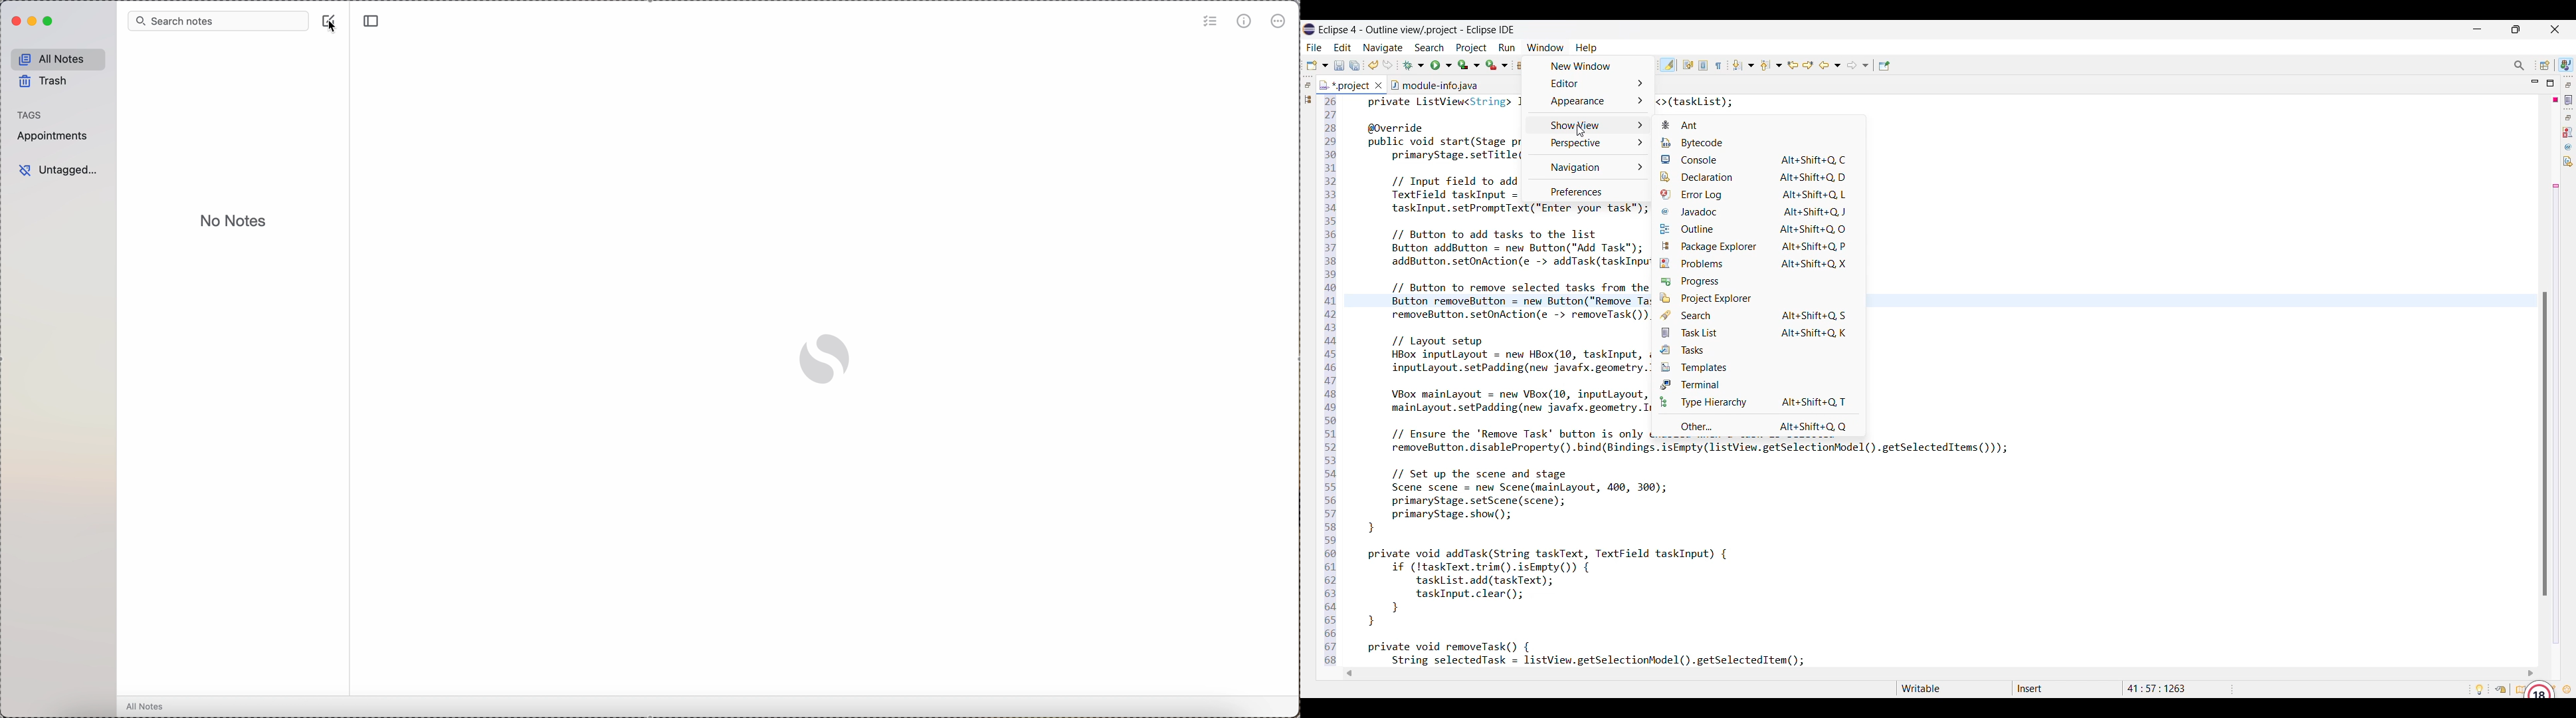 The height and width of the screenshot is (728, 2576). I want to click on no notes, so click(232, 222).